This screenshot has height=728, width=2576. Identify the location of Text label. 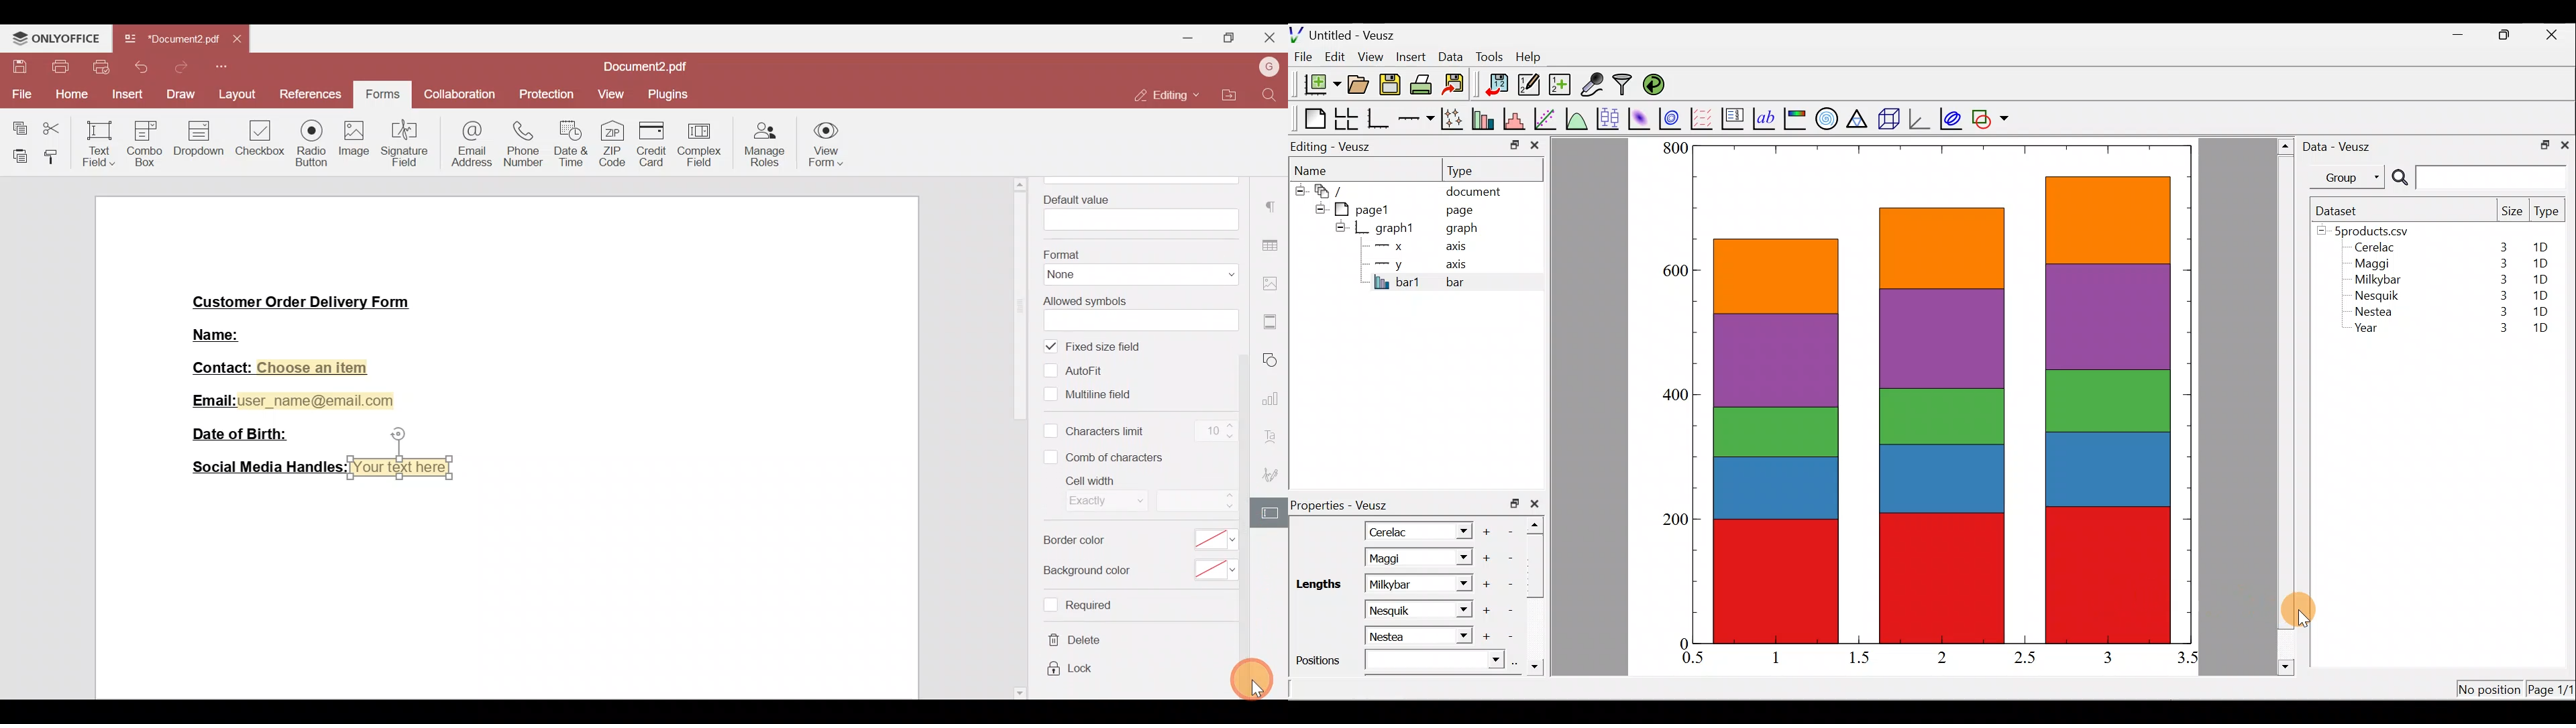
(1766, 117).